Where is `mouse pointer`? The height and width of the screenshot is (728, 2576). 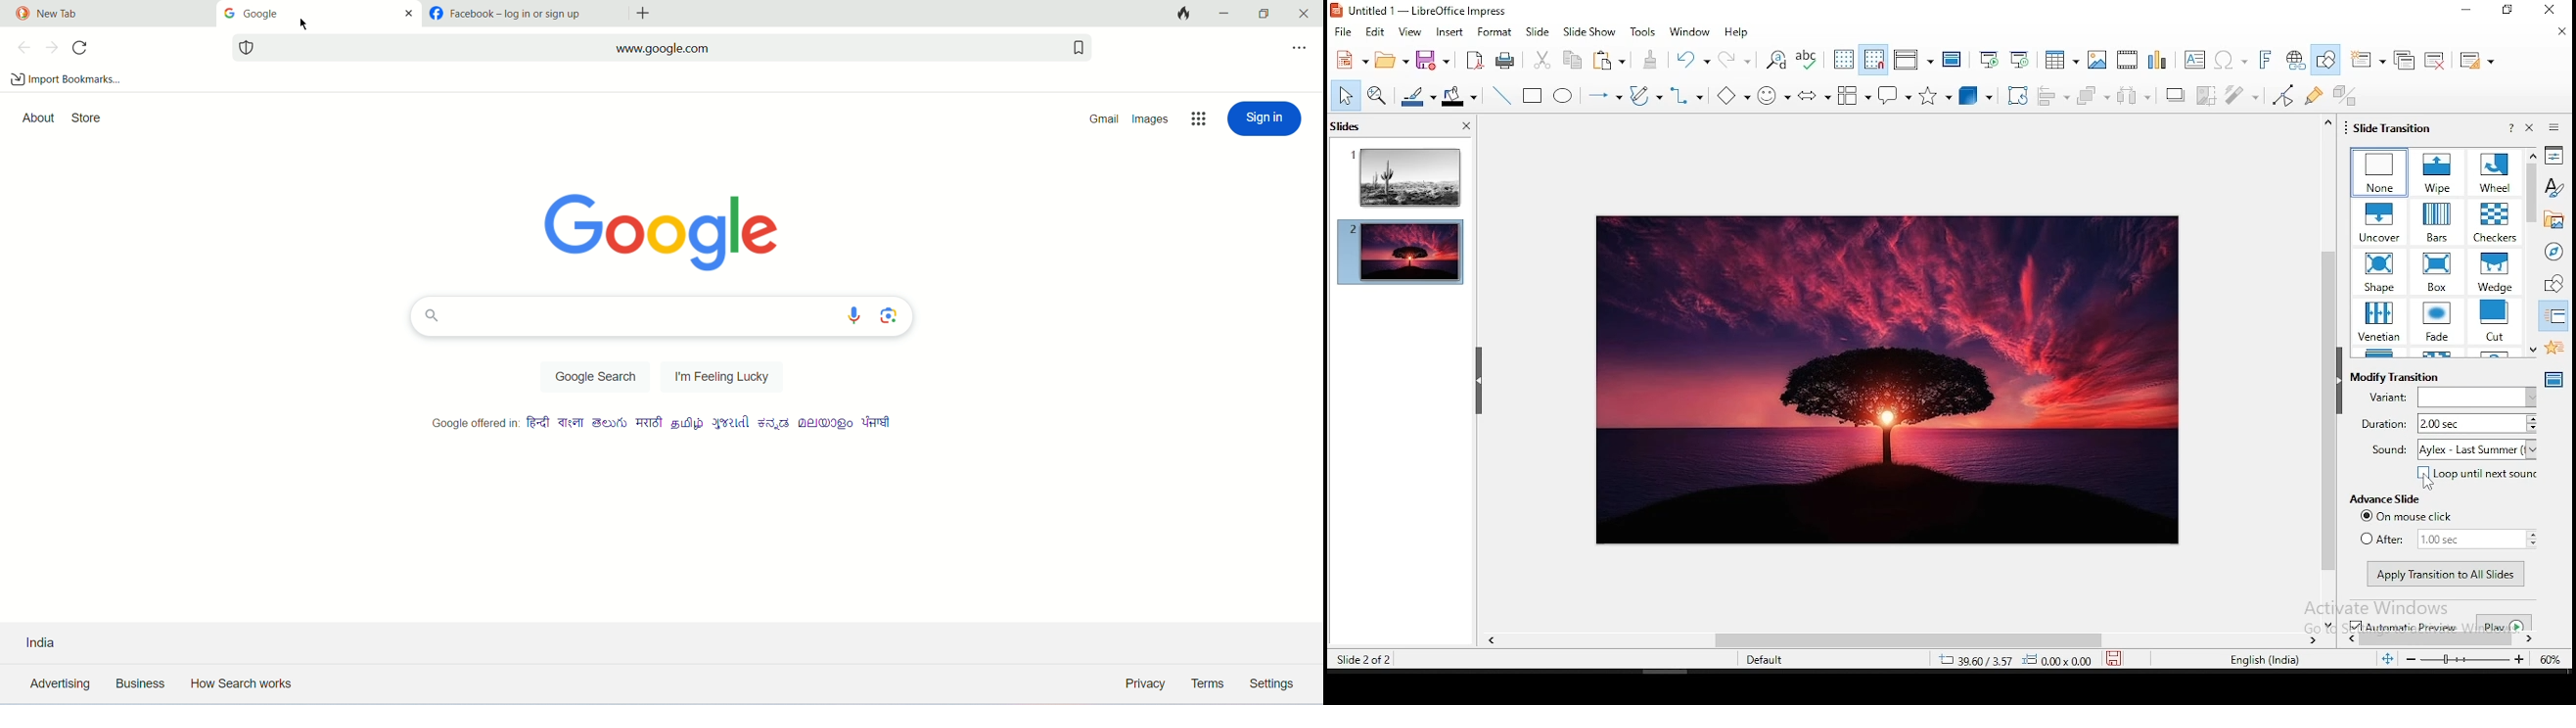 mouse pointer is located at coordinates (2427, 483).